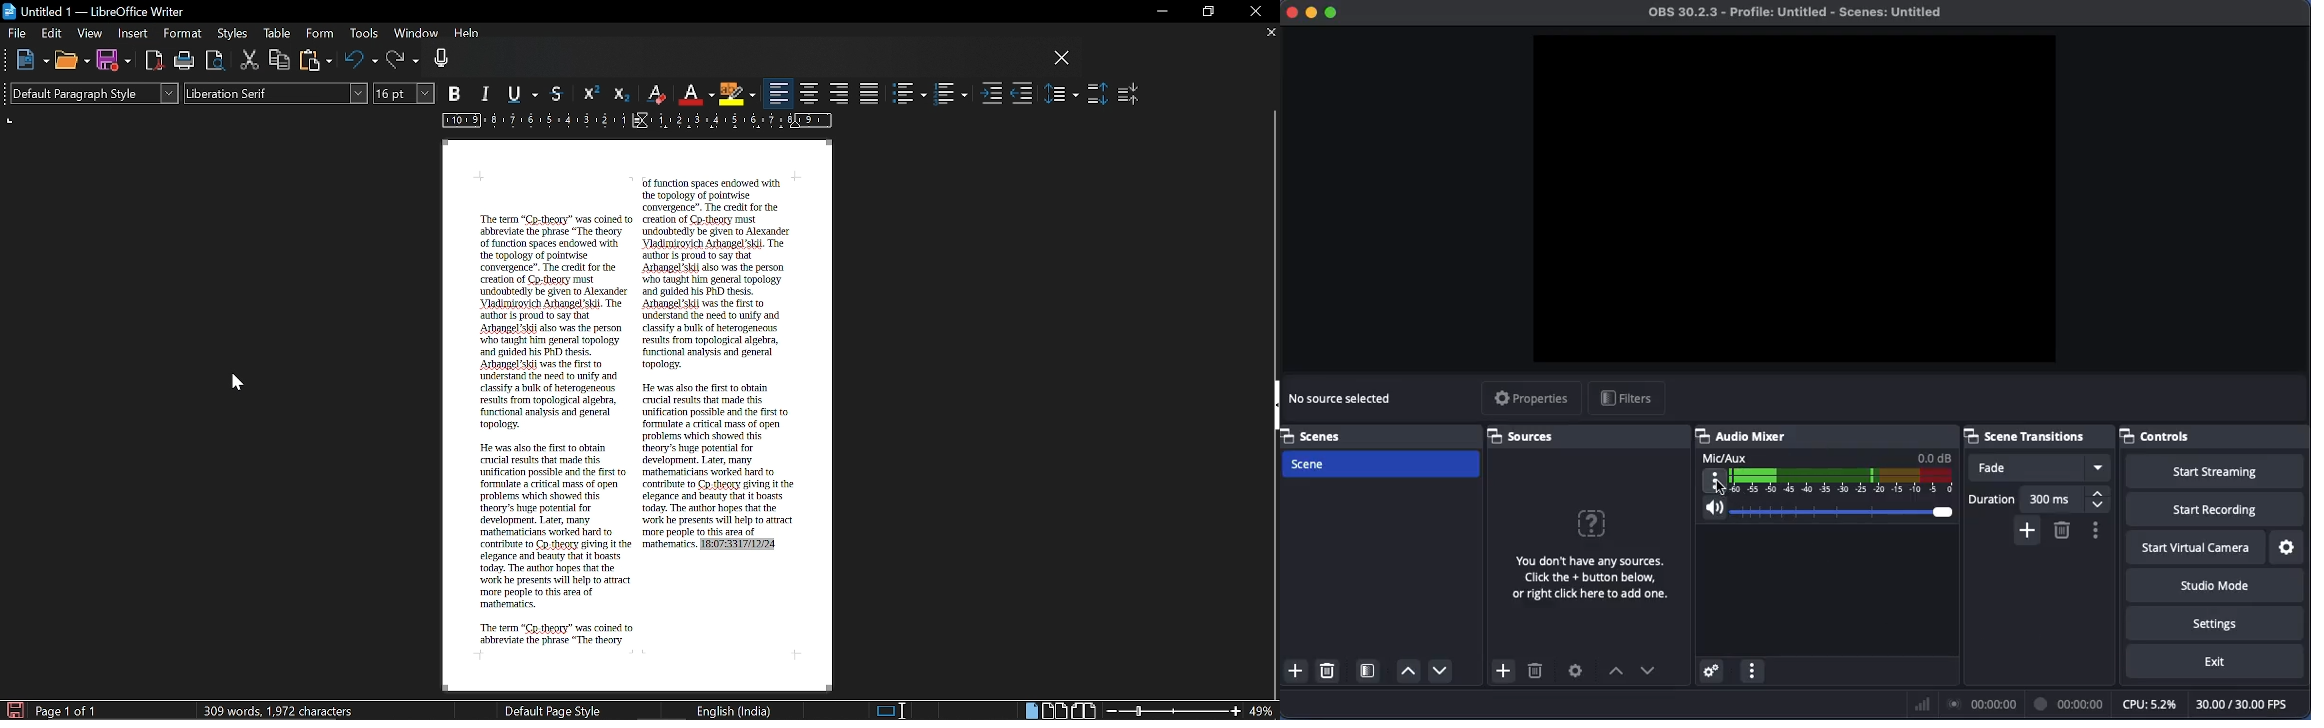 This screenshot has height=728, width=2324. What do you see at coordinates (1710, 672) in the screenshot?
I see `Advanced audio properties` at bounding box center [1710, 672].